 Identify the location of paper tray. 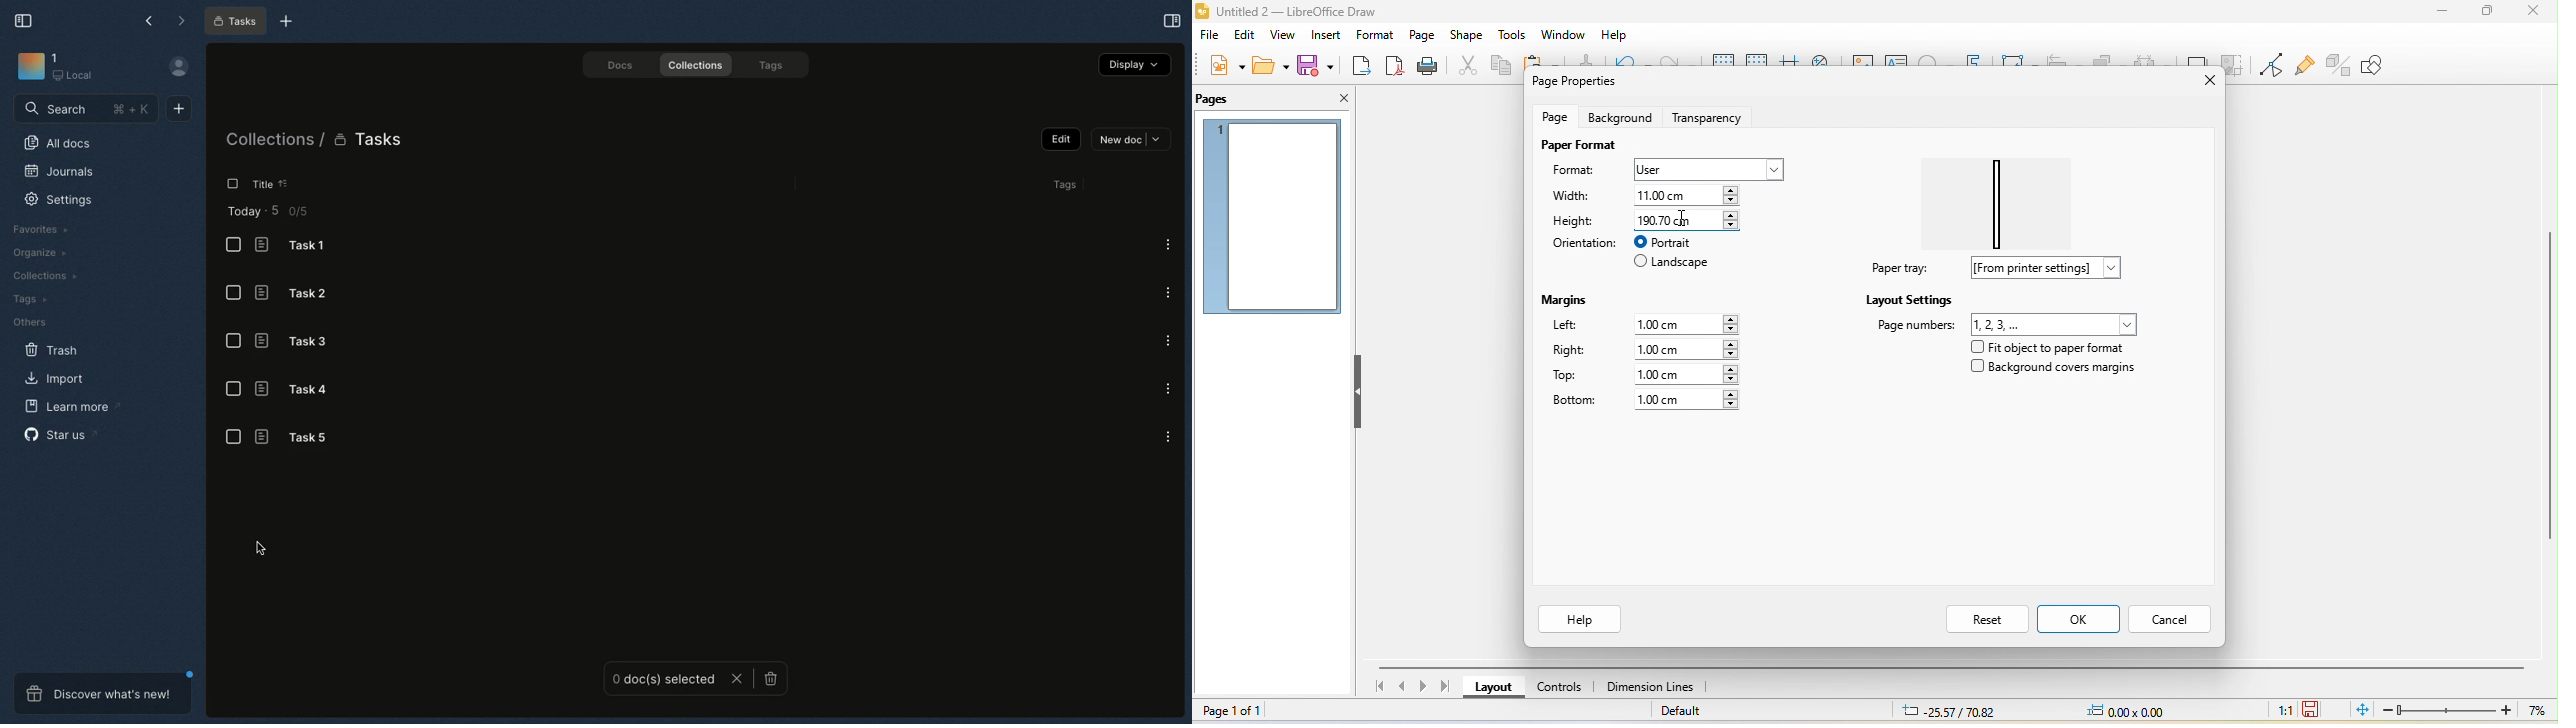
(1897, 268).